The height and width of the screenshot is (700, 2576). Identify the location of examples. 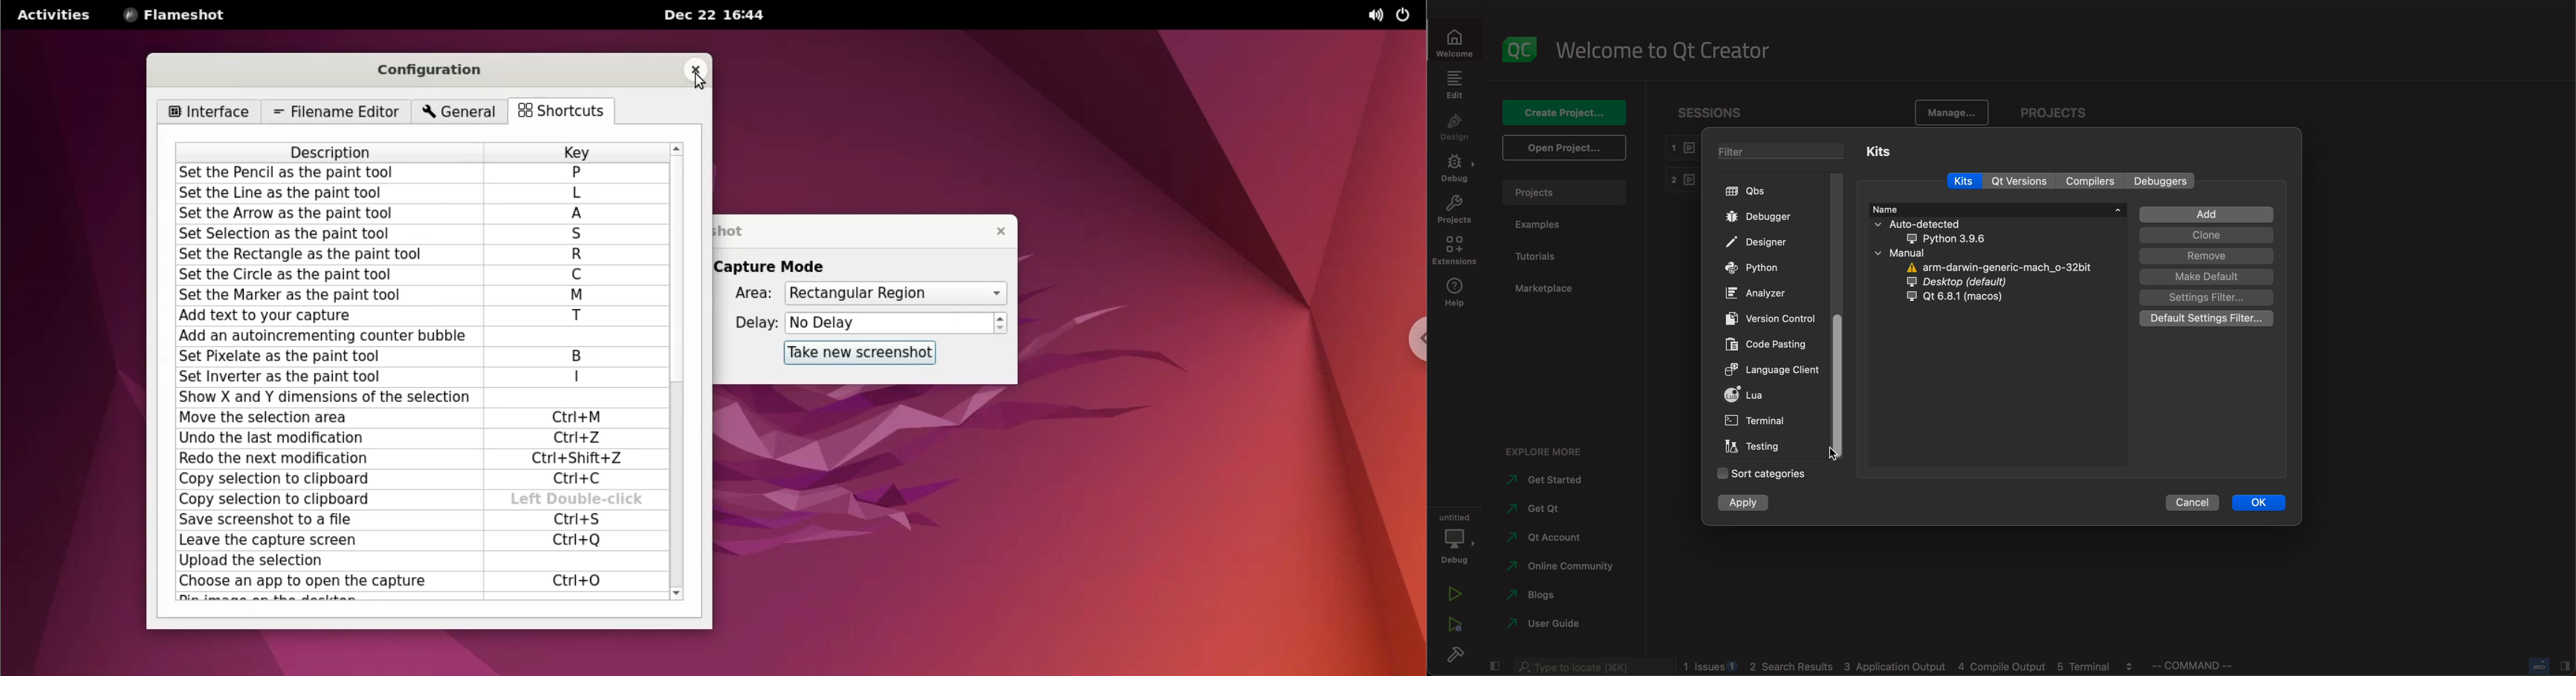
(1546, 225).